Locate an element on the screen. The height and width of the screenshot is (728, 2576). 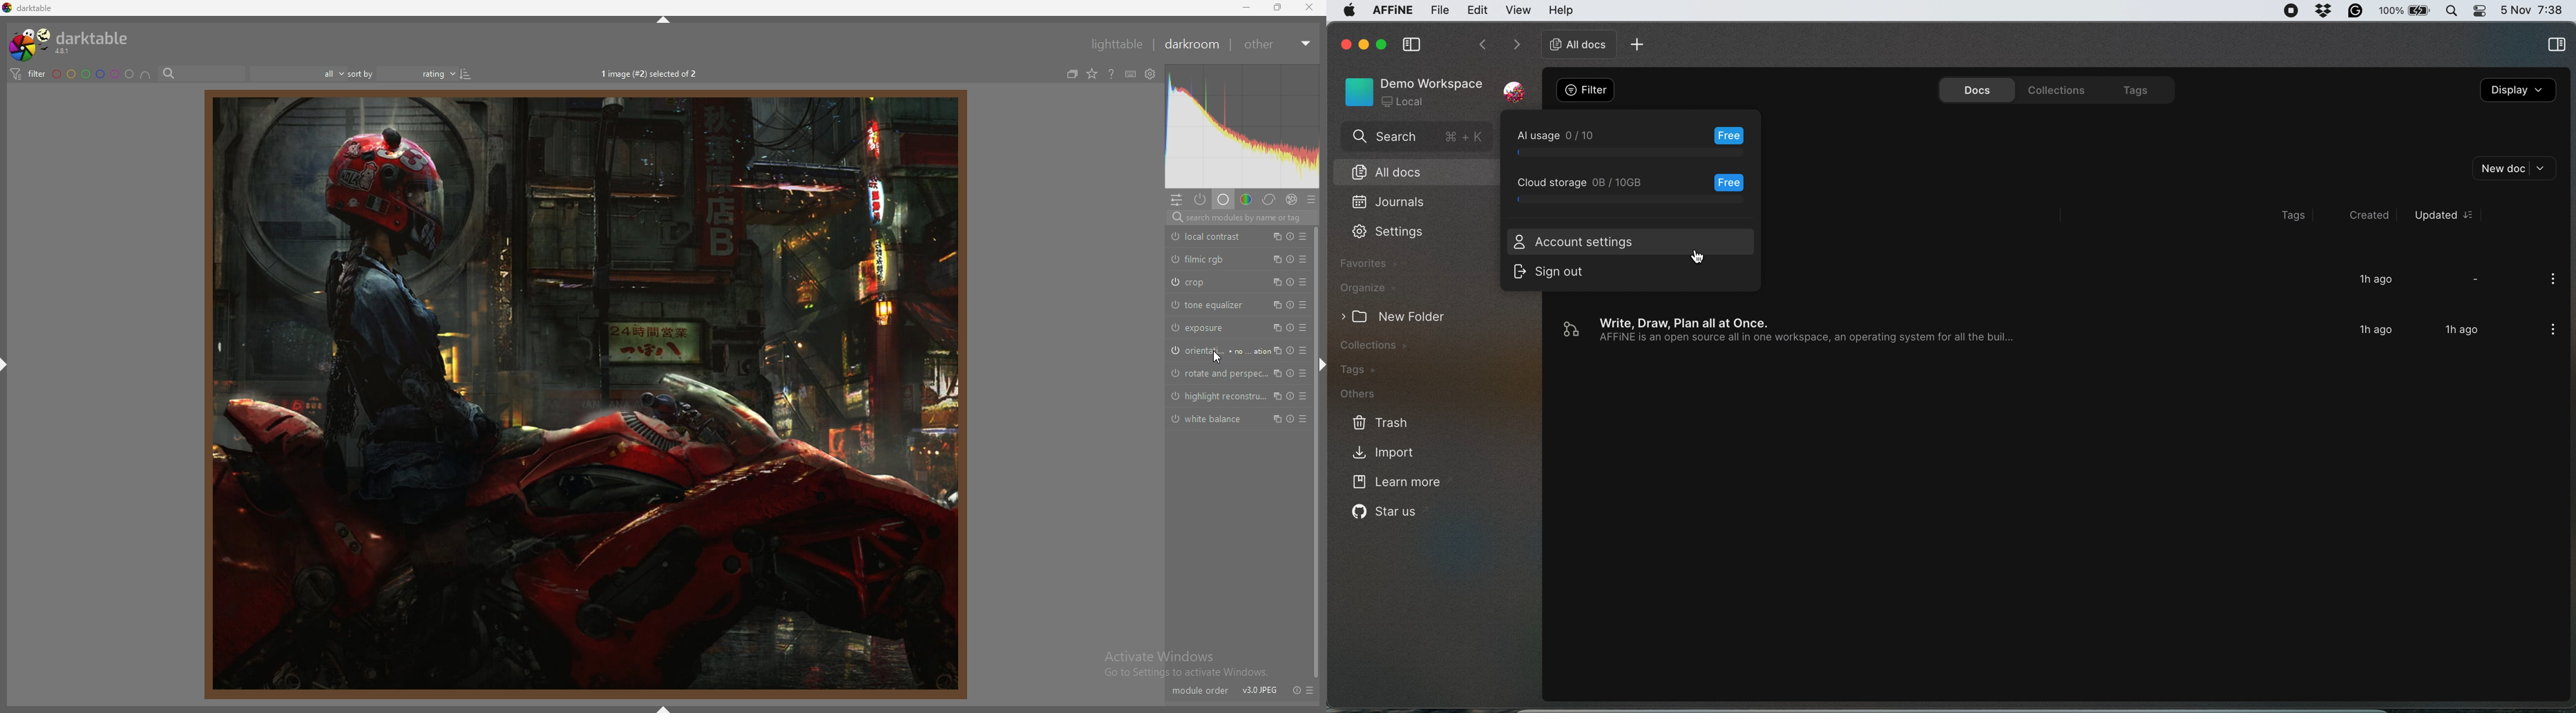
import is located at coordinates (1396, 452).